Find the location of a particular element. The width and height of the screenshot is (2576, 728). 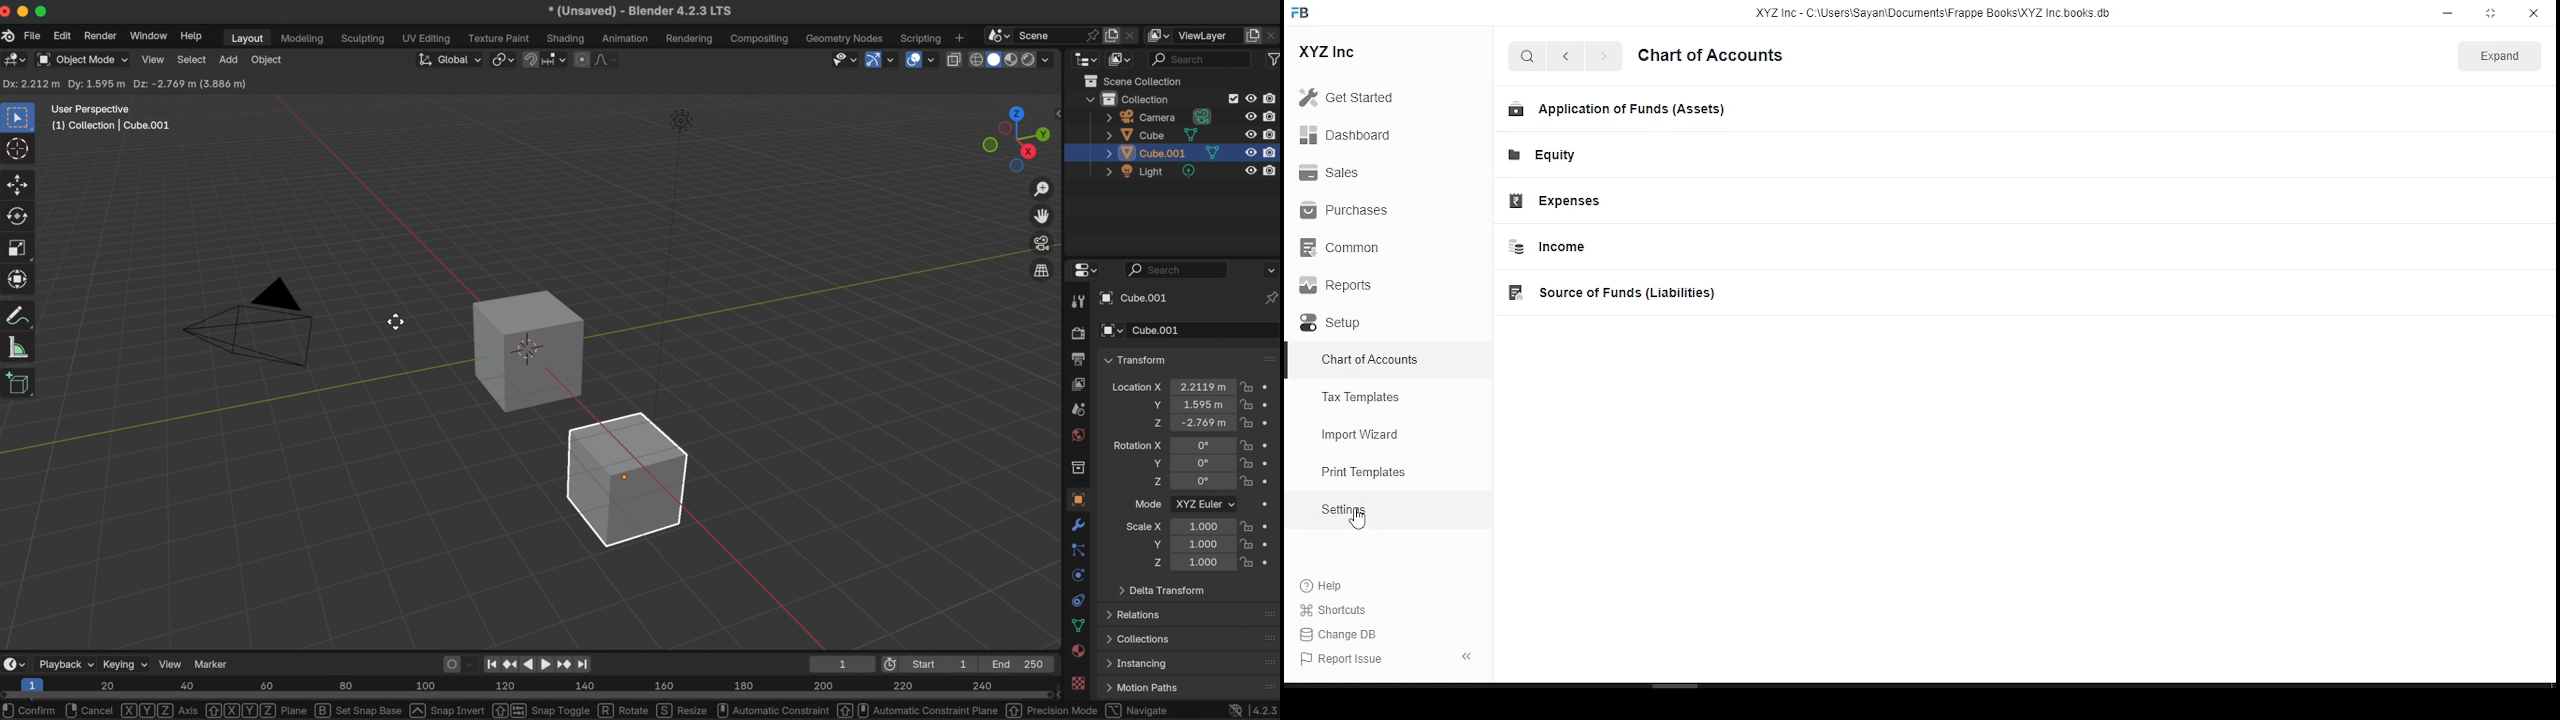

instancing is located at coordinates (1139, 664).